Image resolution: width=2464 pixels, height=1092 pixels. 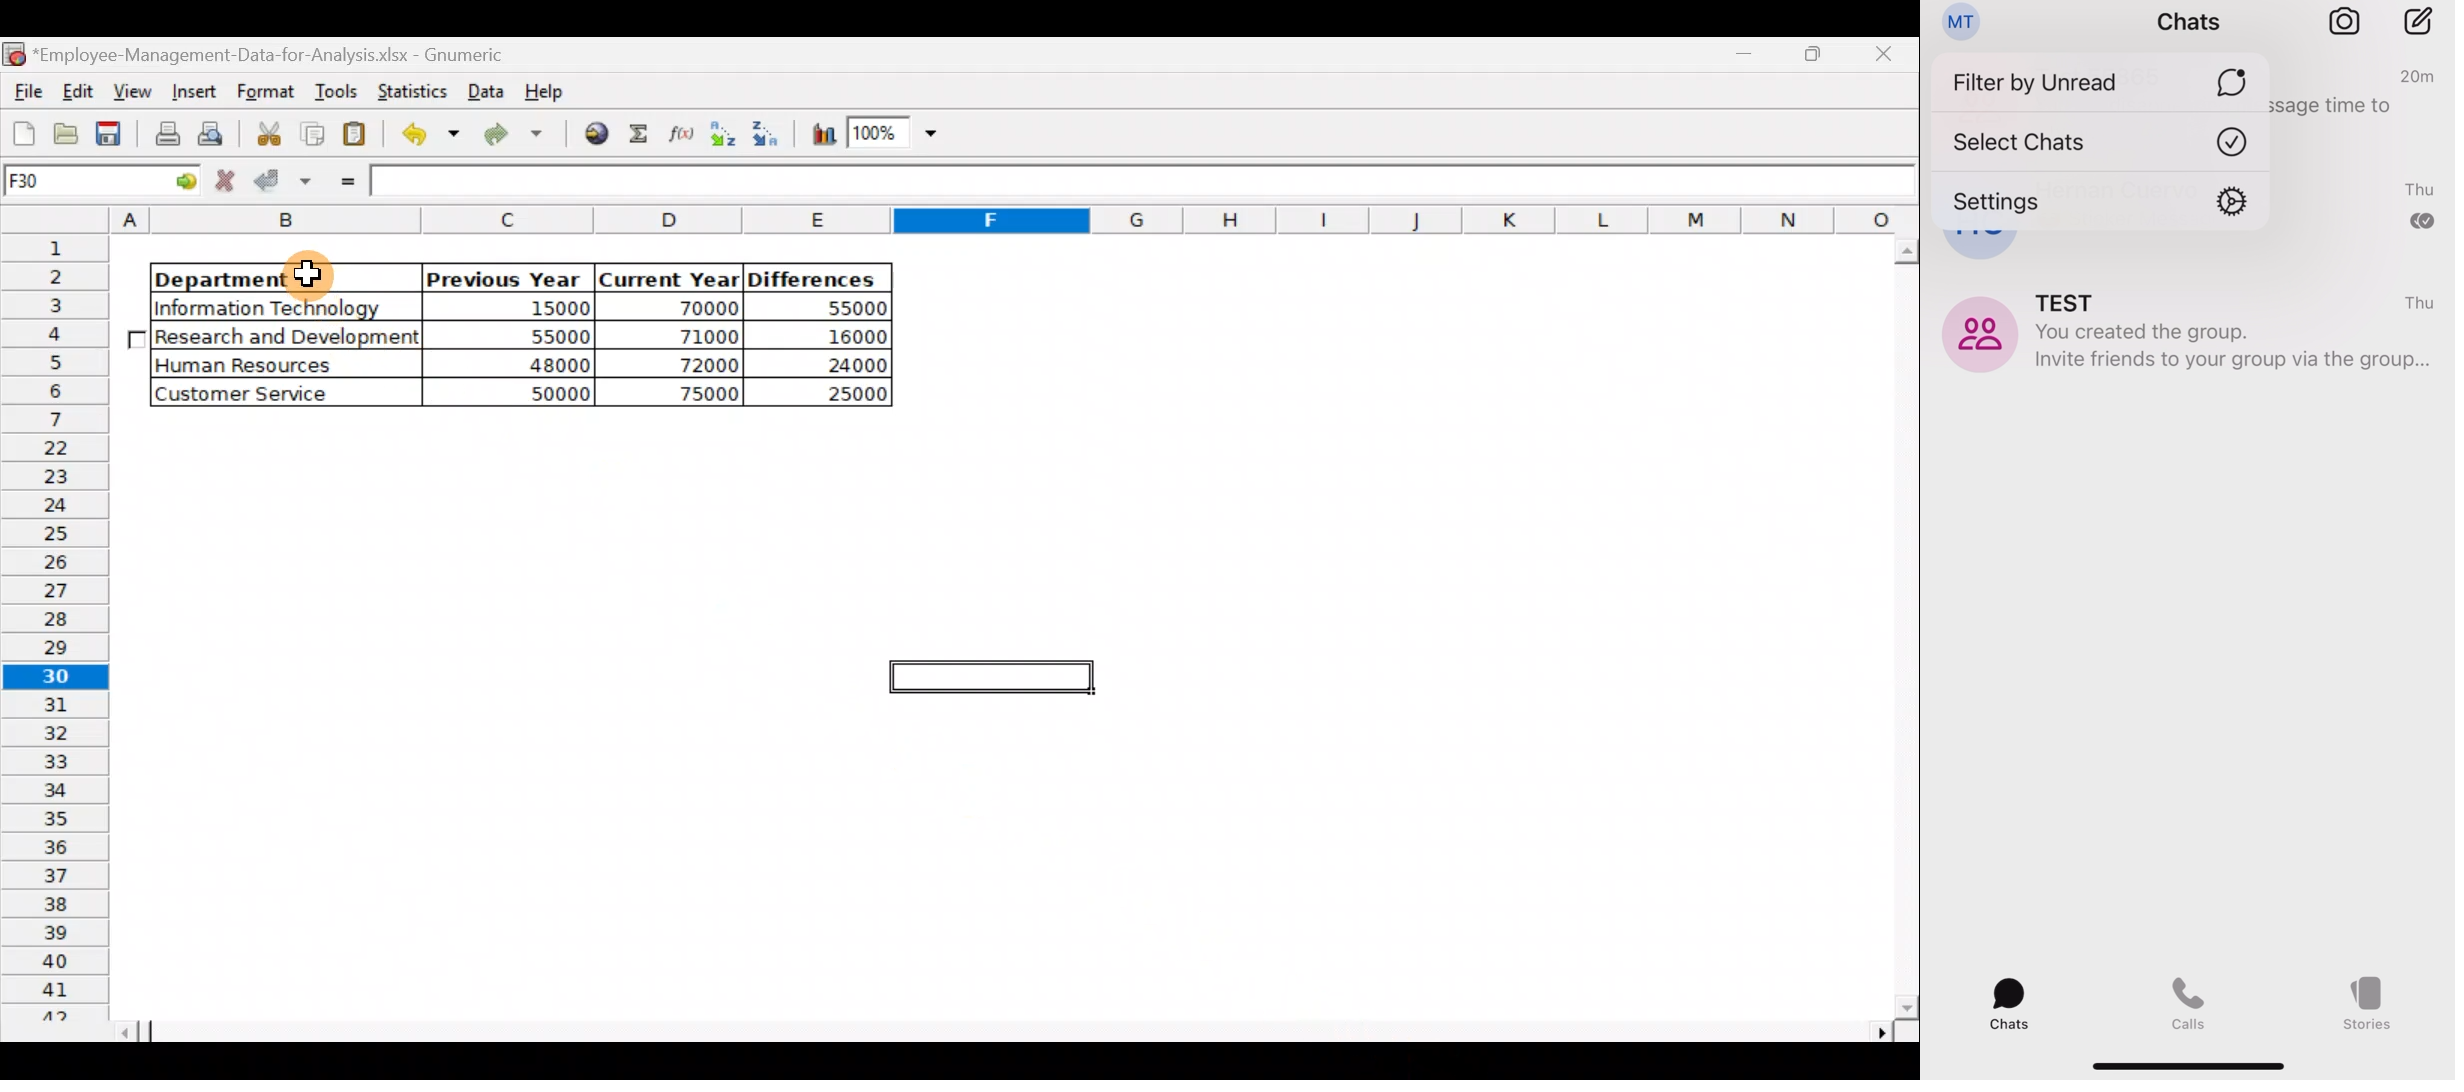 What do you see at coordinates (268, 131) in the screenshot?
I see `Cut the selection` at bounding box center [268, 131].